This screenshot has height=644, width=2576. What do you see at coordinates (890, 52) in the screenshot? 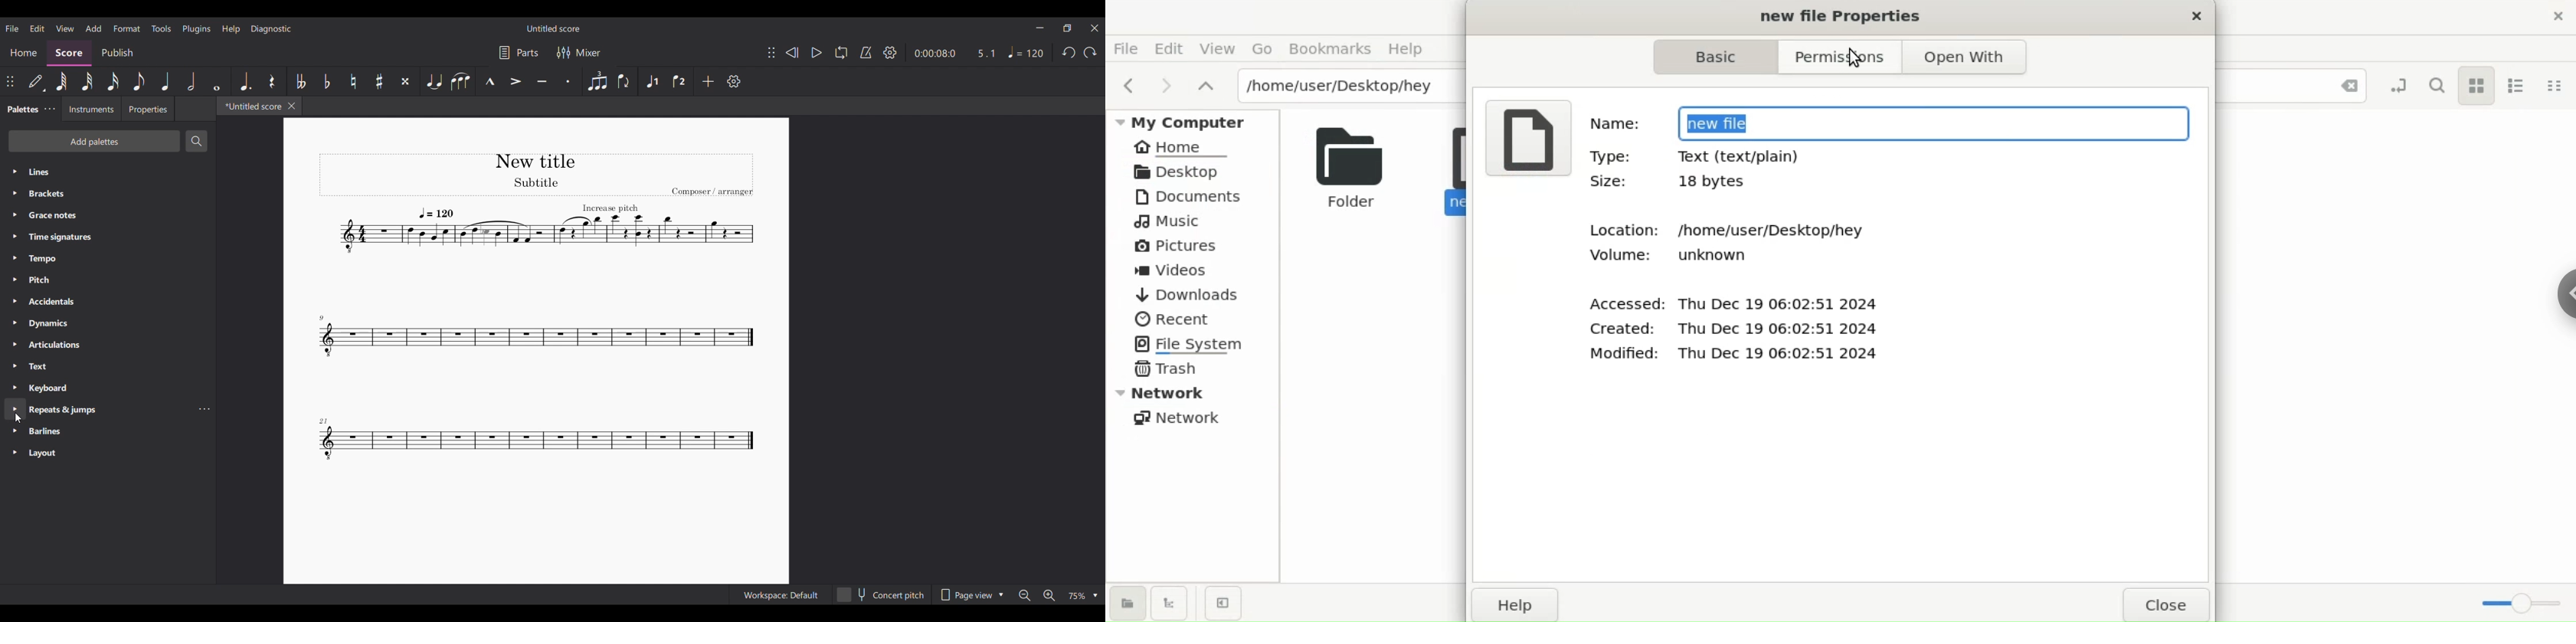
I see `Settings` at bounding box center [890, 52].